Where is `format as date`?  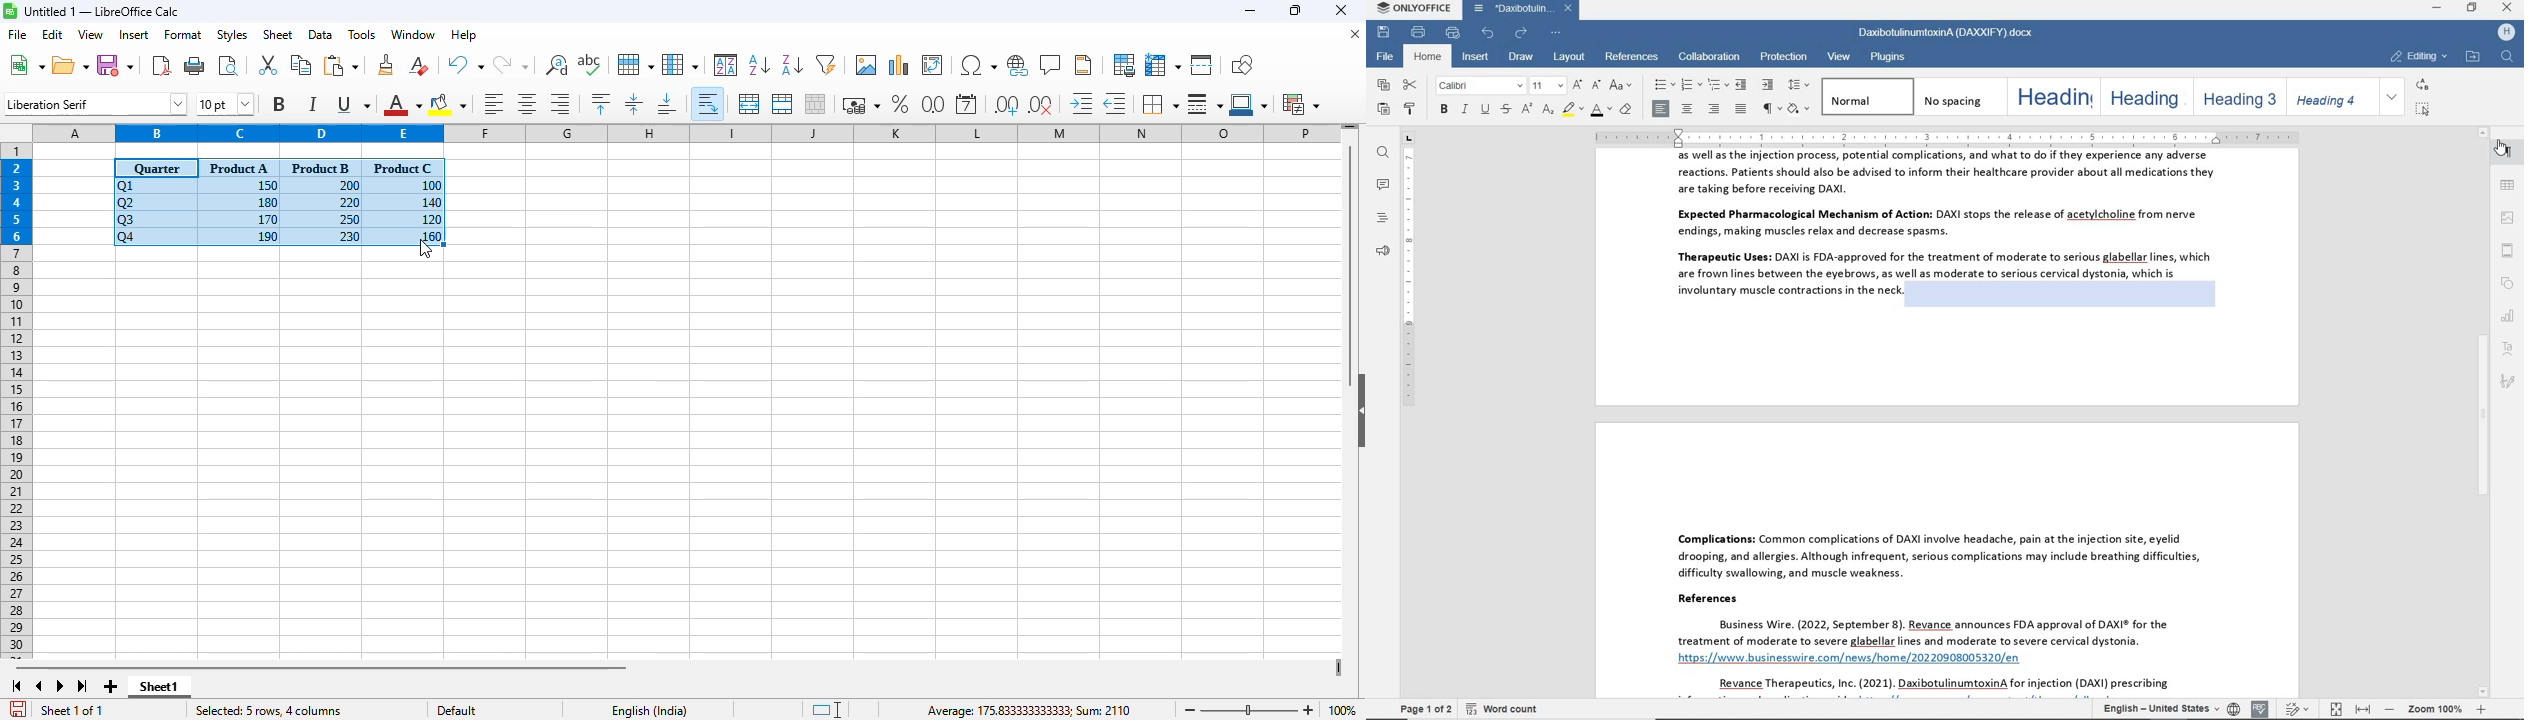 format as date is located at coordinates (966, 104).